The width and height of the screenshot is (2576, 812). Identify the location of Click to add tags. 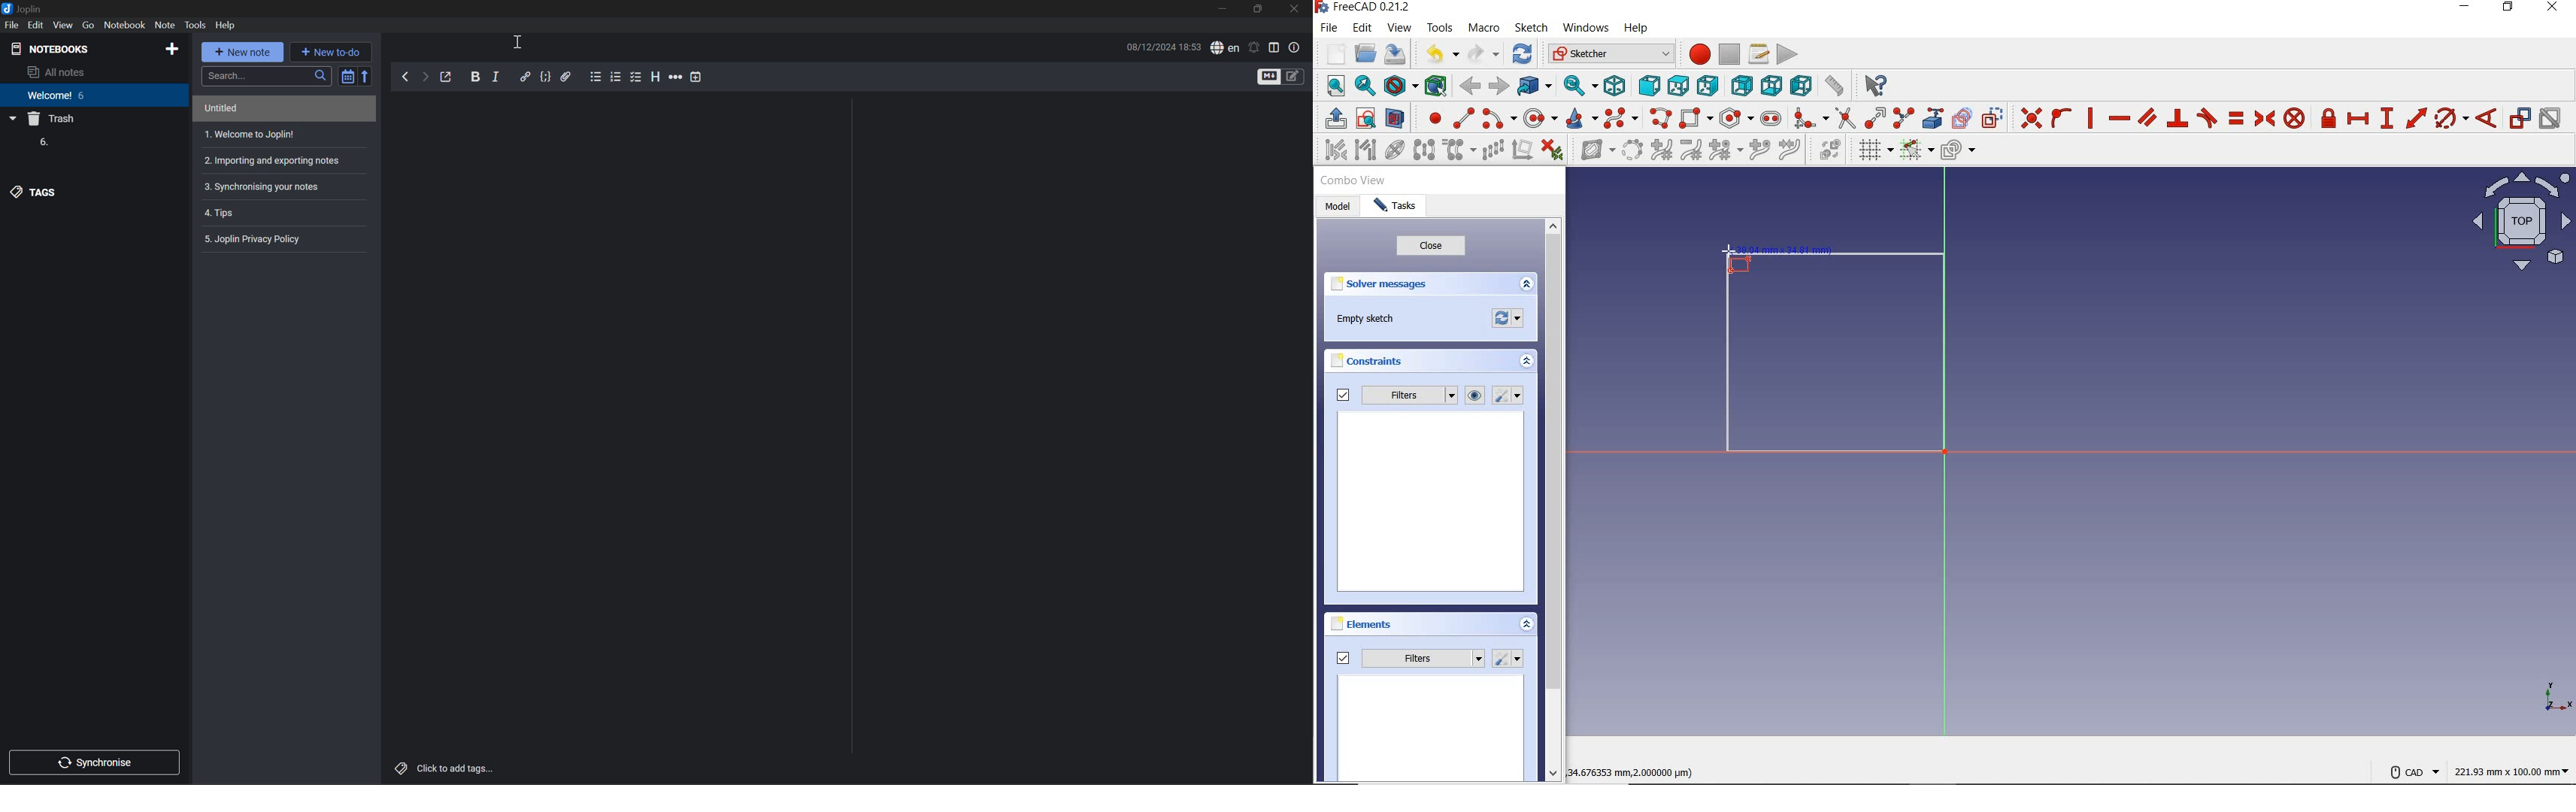
(446, 768).